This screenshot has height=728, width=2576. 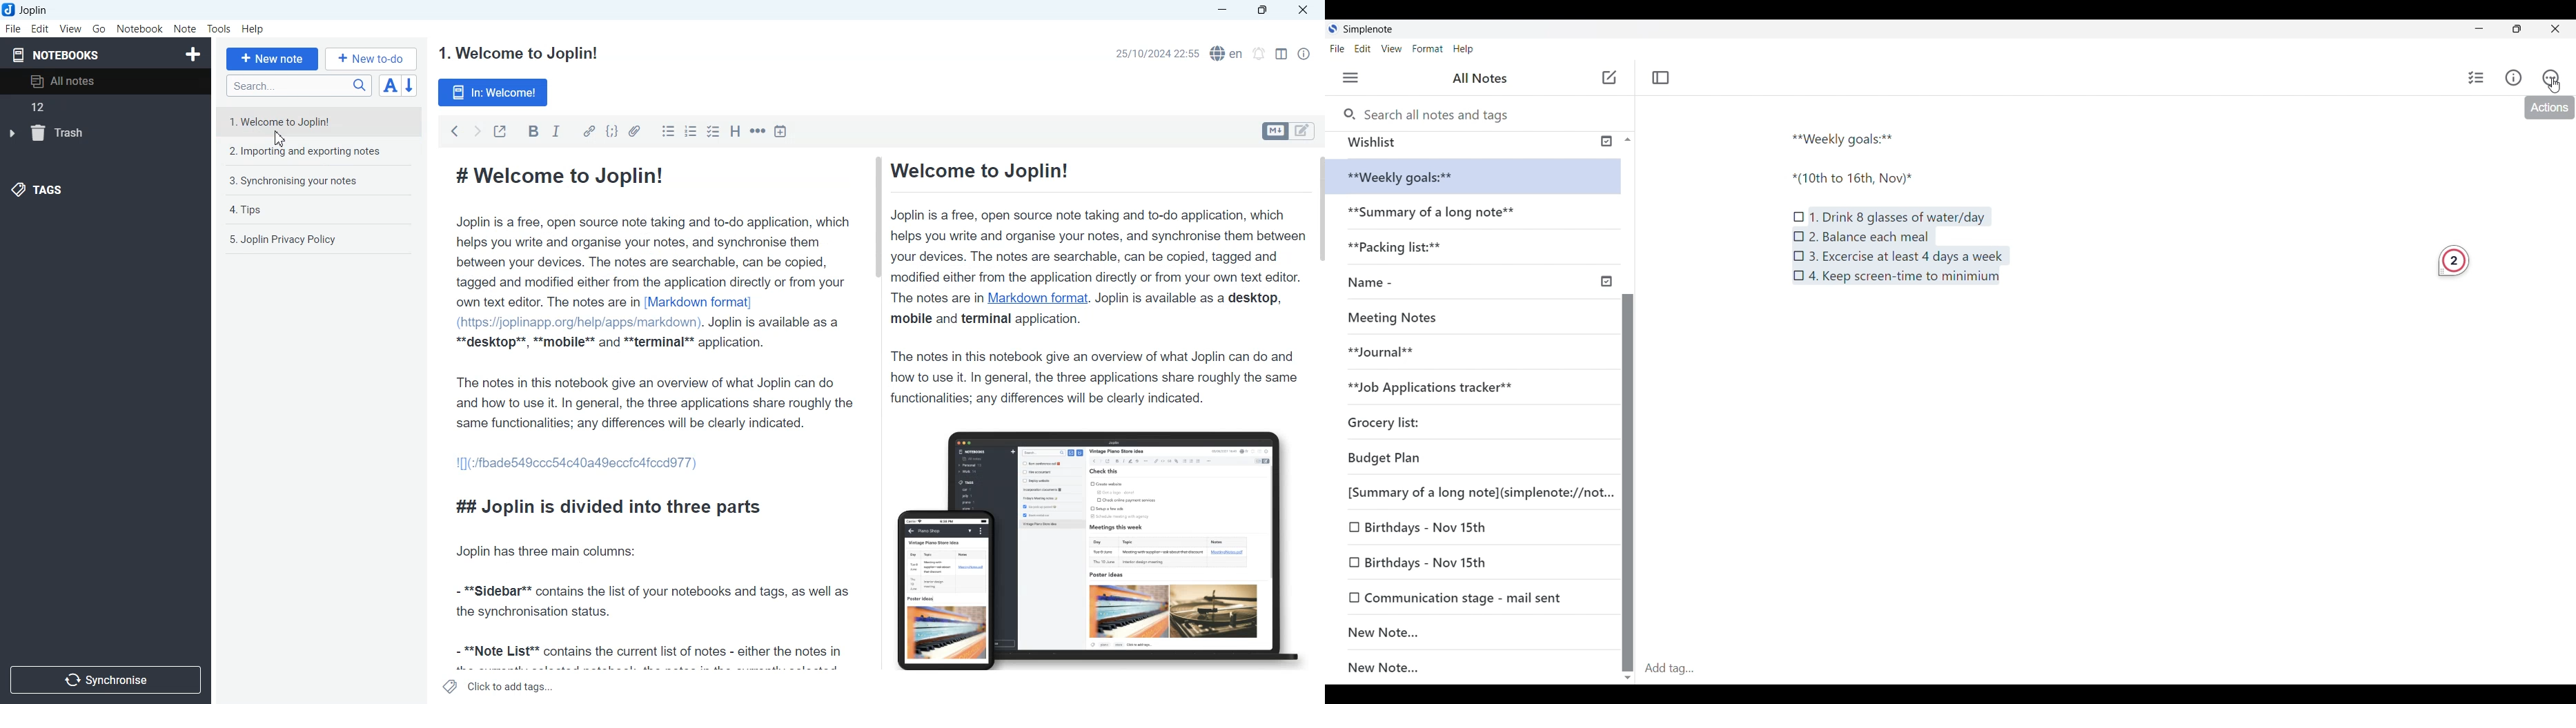 I want to click on **Weekly goals:**, so click(x=1848, y=137).